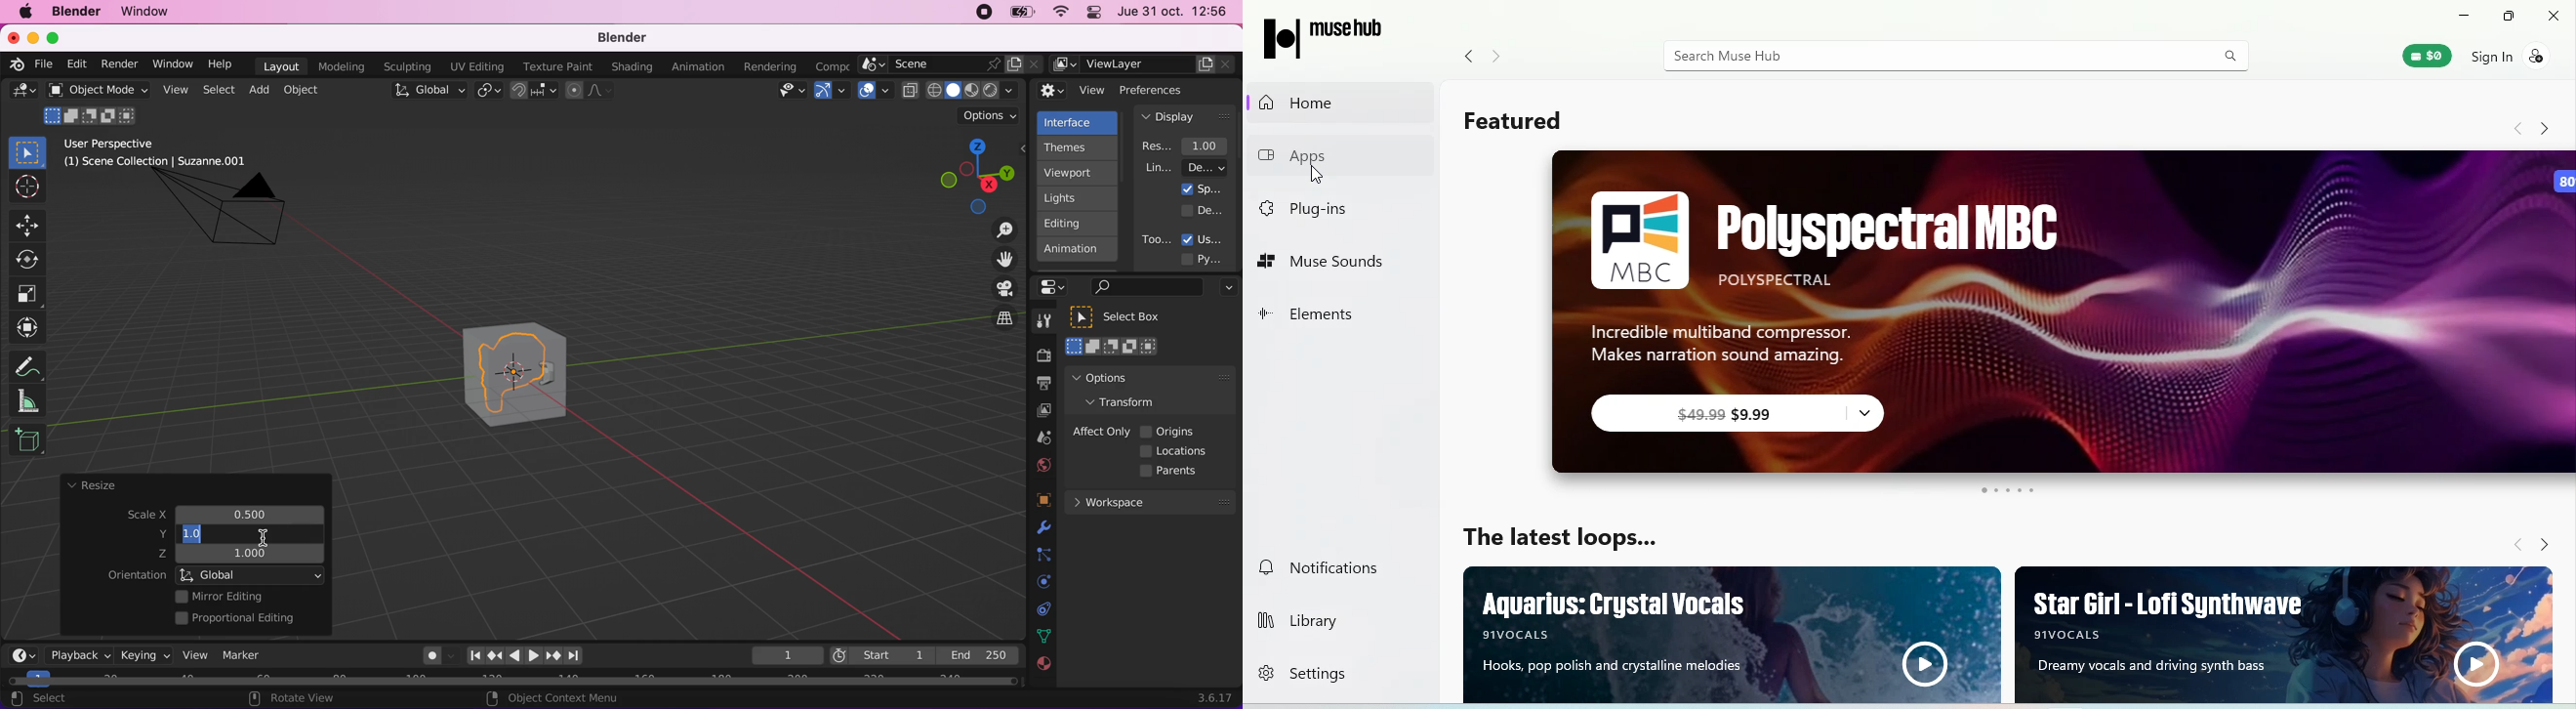  Describe the element at coordinates (1498, 57) in the screenshot. I see `Navigate forward` at that location.